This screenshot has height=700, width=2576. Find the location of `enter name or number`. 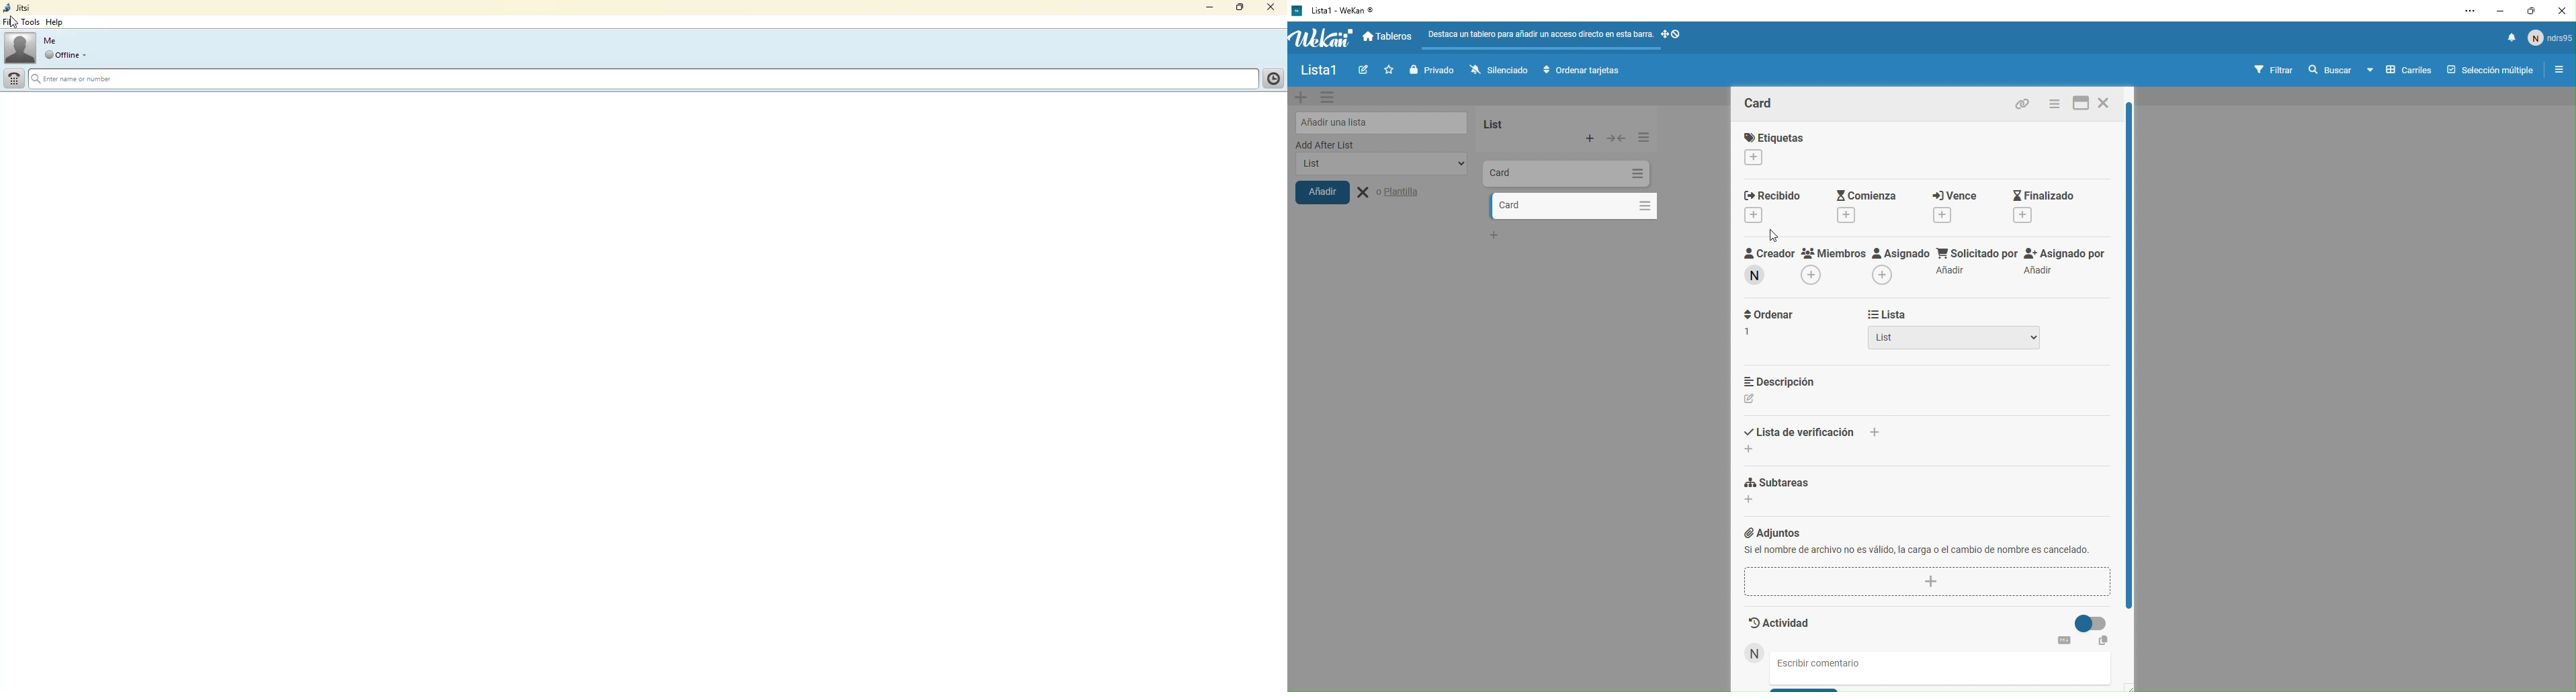

enter name or number is located at coordinates (91, 79).